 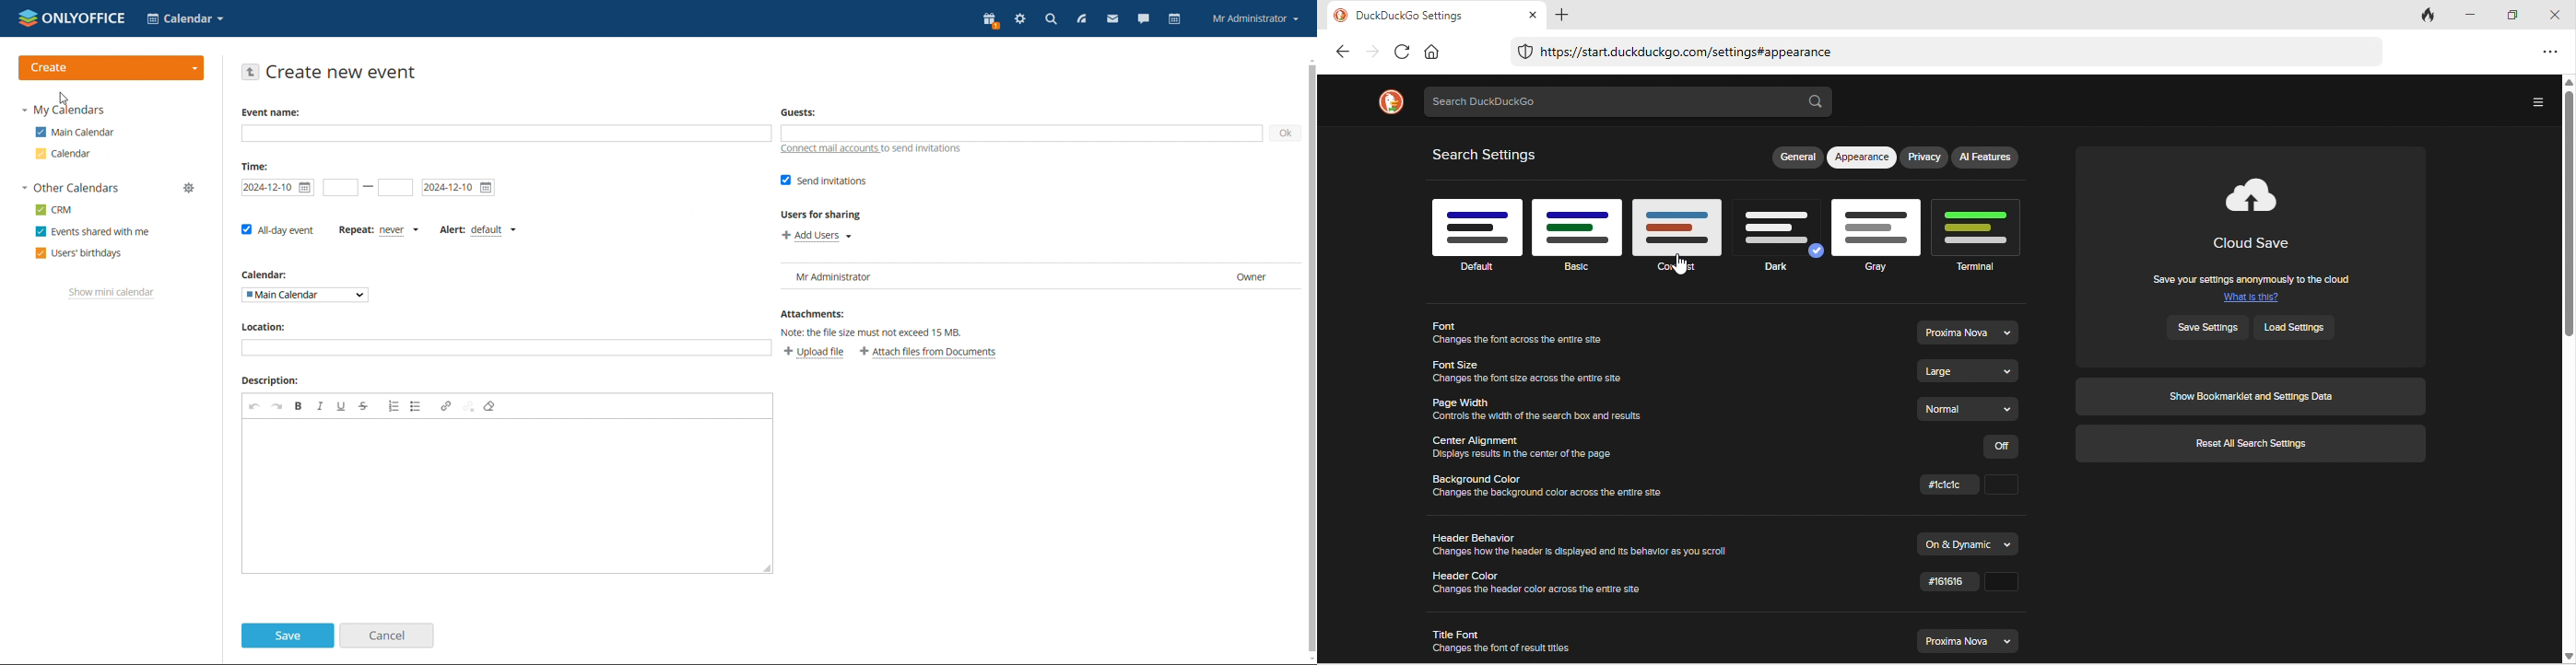 What do you see at coordinates (2209, 327) in the screenshot?
I see `save settings` at bounding box center [2209, 327].